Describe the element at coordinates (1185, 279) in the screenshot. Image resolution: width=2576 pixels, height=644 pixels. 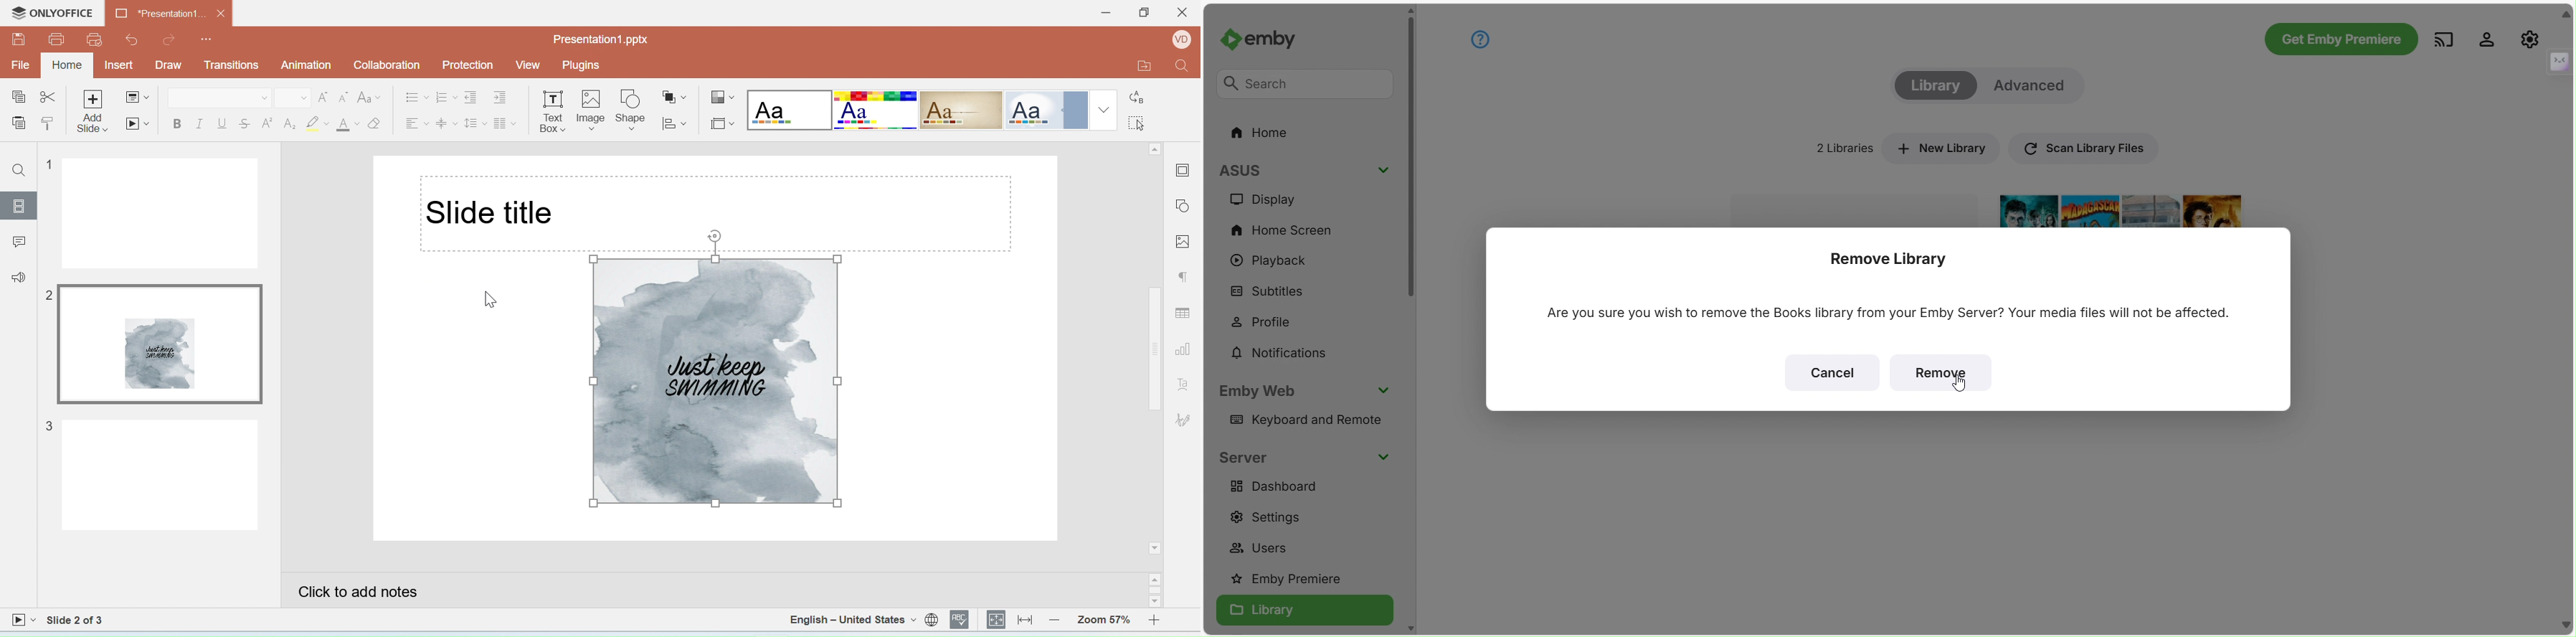
I see `Paragraph settings` at that location.